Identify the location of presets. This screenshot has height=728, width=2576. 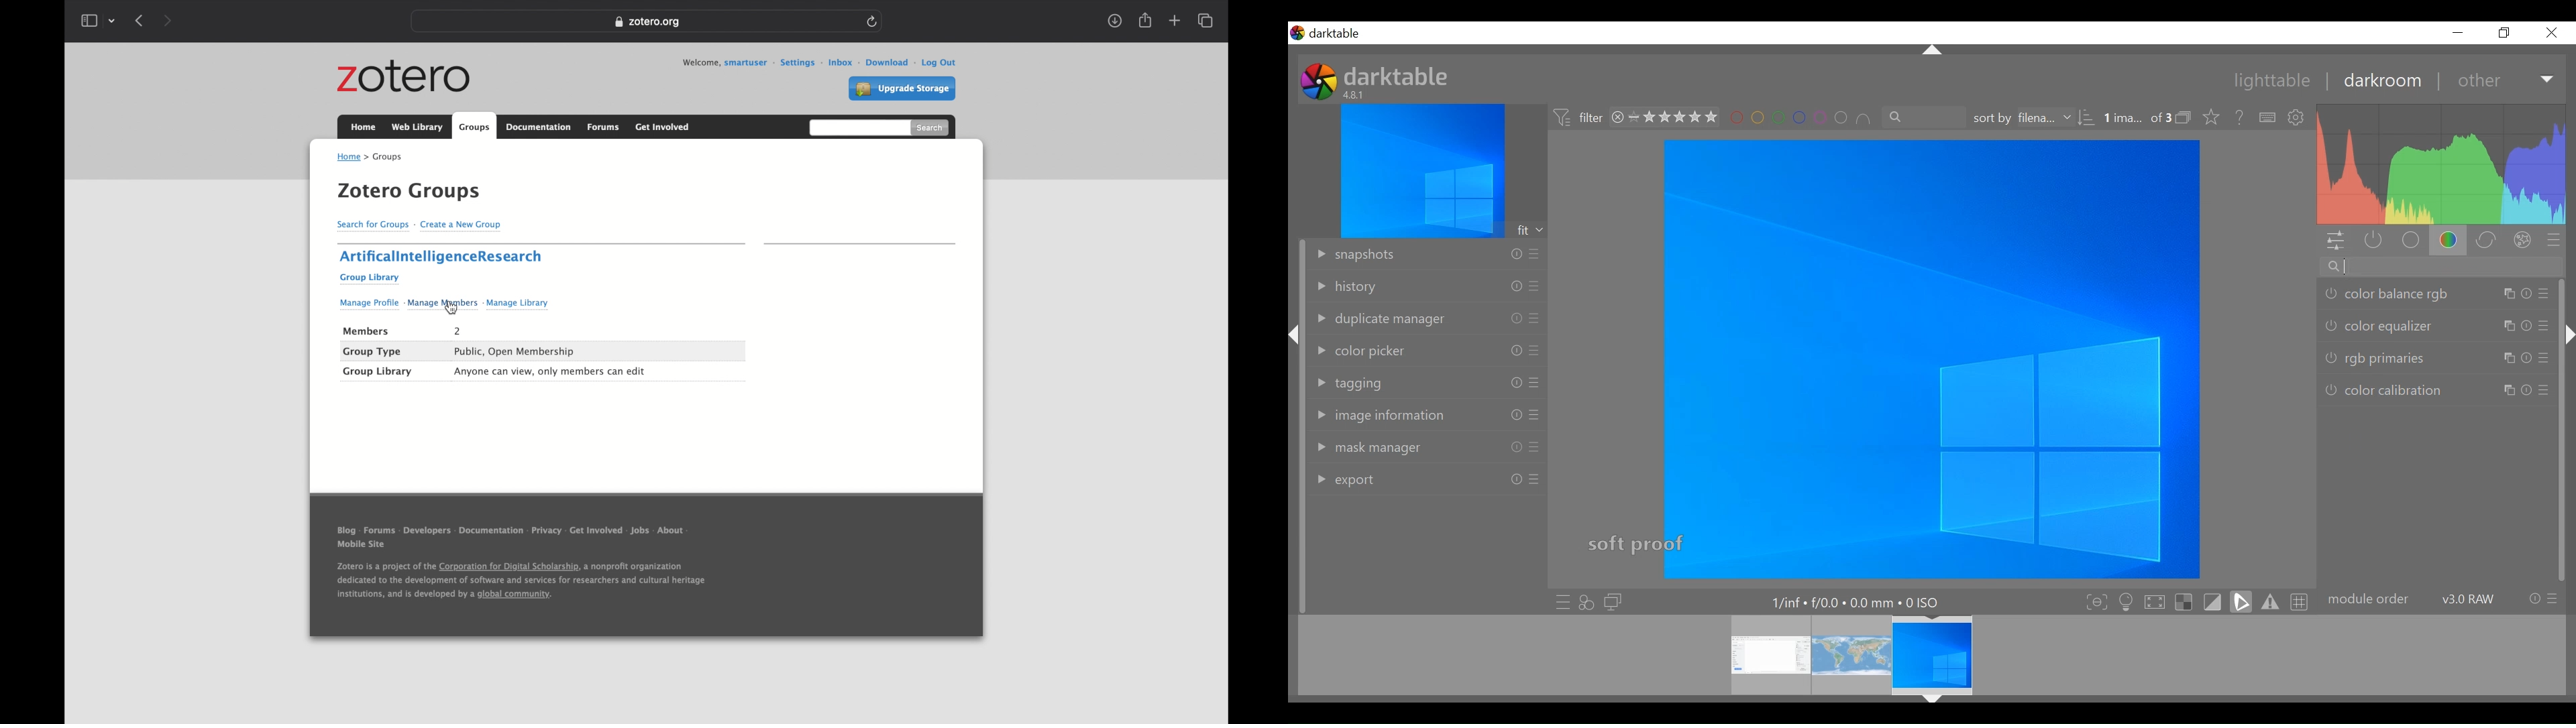
(1536, 382).